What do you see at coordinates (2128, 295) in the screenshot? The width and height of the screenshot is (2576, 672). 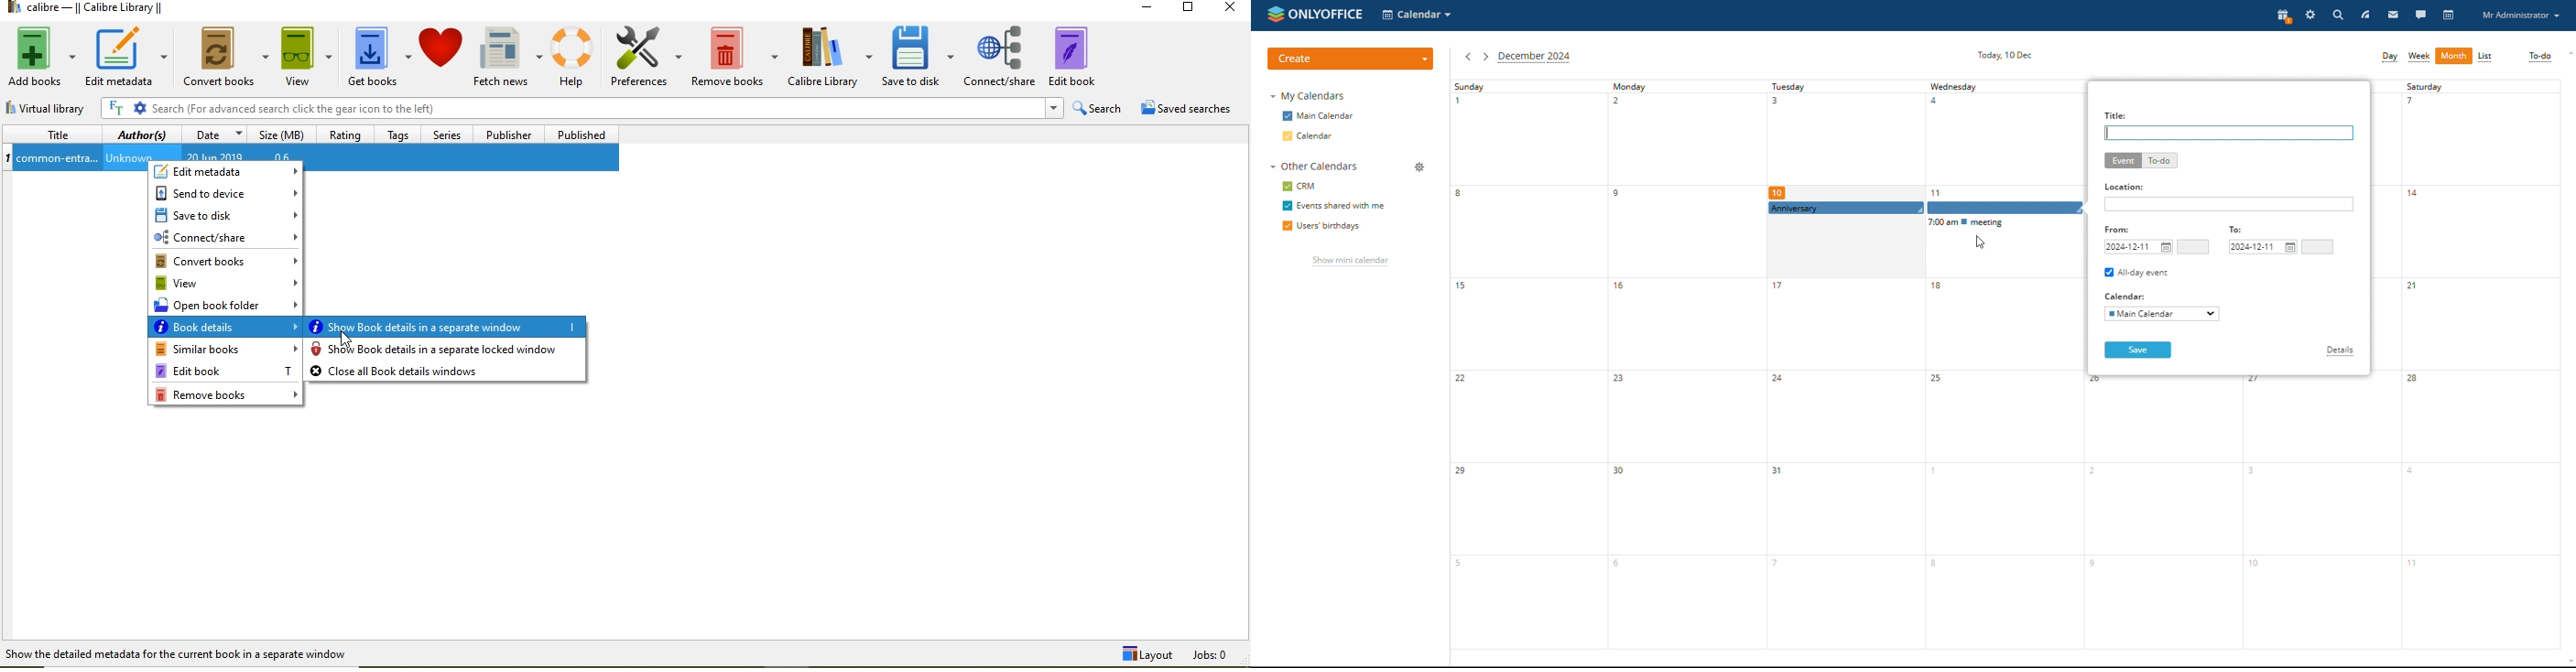 I see `Calendar:` at bounding box center [2128, 295].